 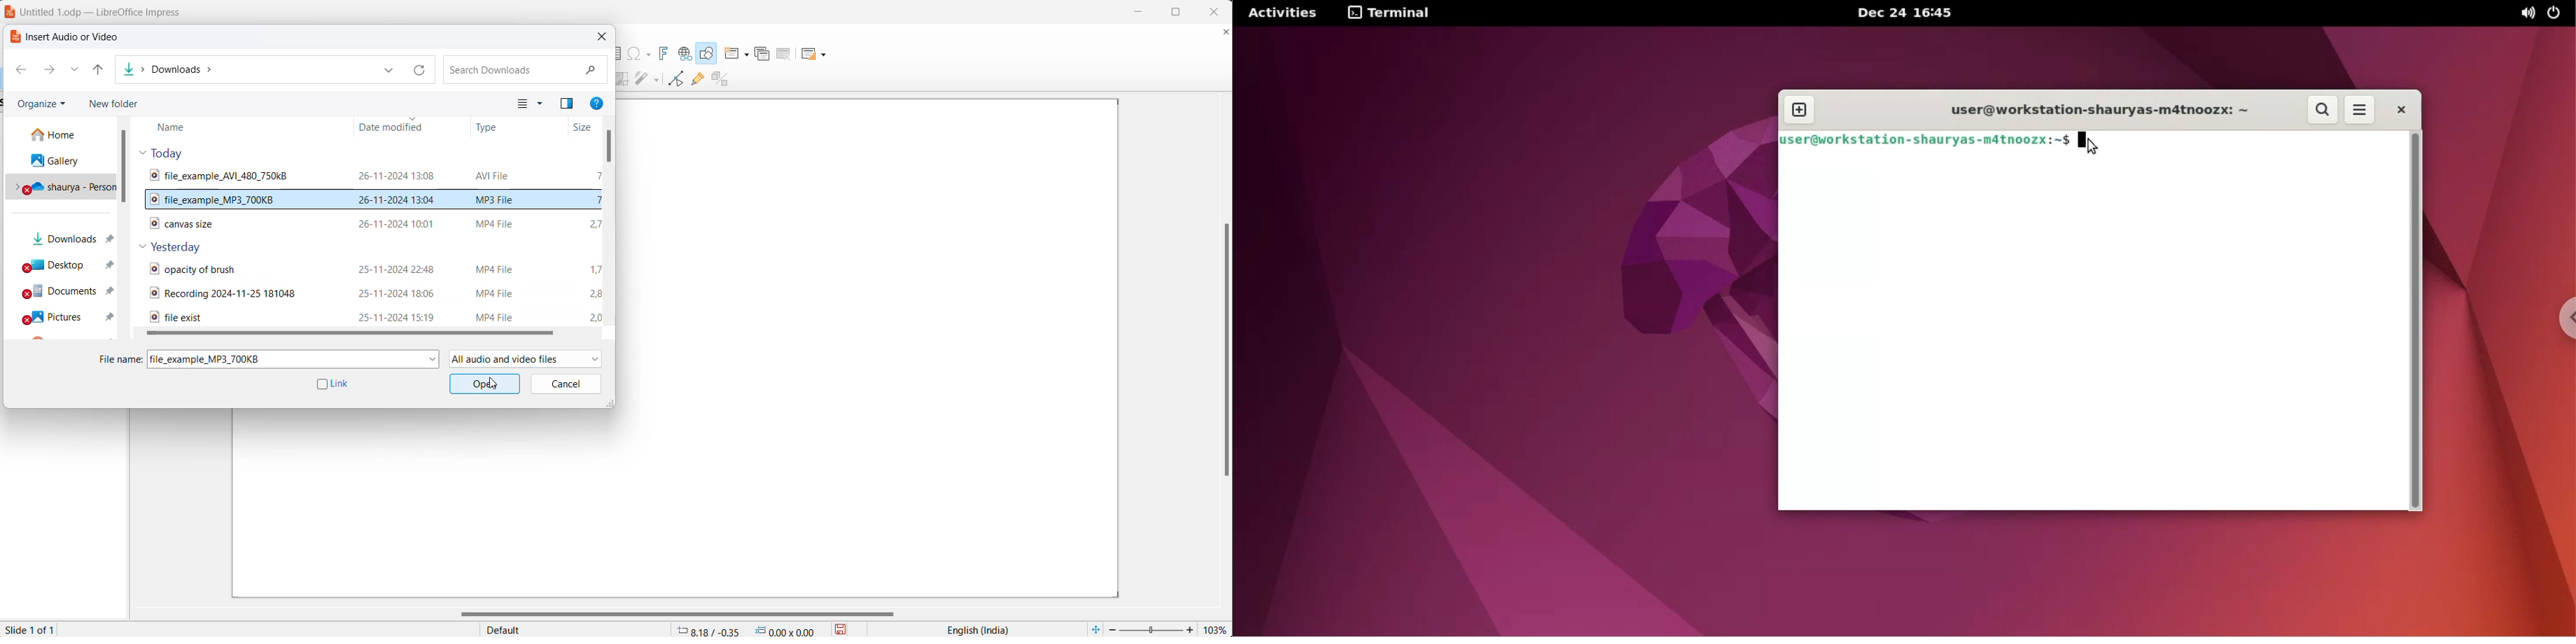 I want to click on downloads, so click(x=67, y=239).